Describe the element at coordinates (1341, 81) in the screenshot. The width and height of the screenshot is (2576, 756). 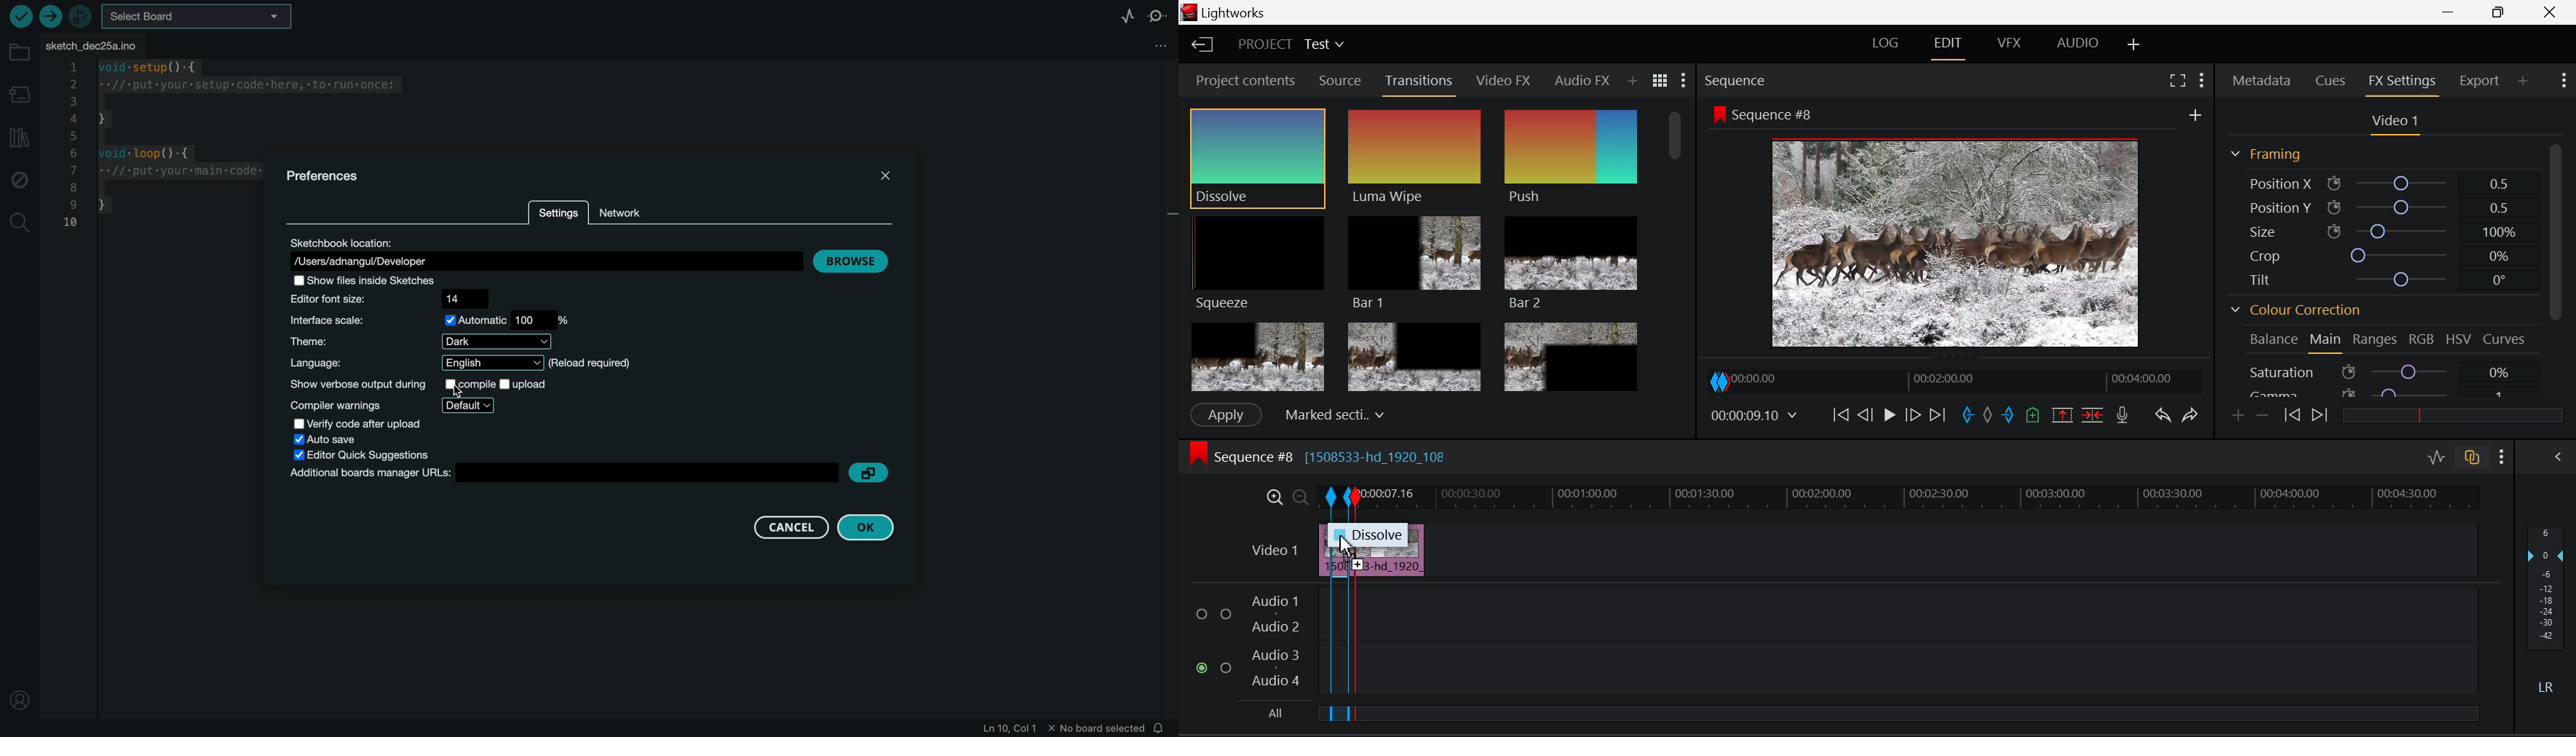
I see `Source` at that location.